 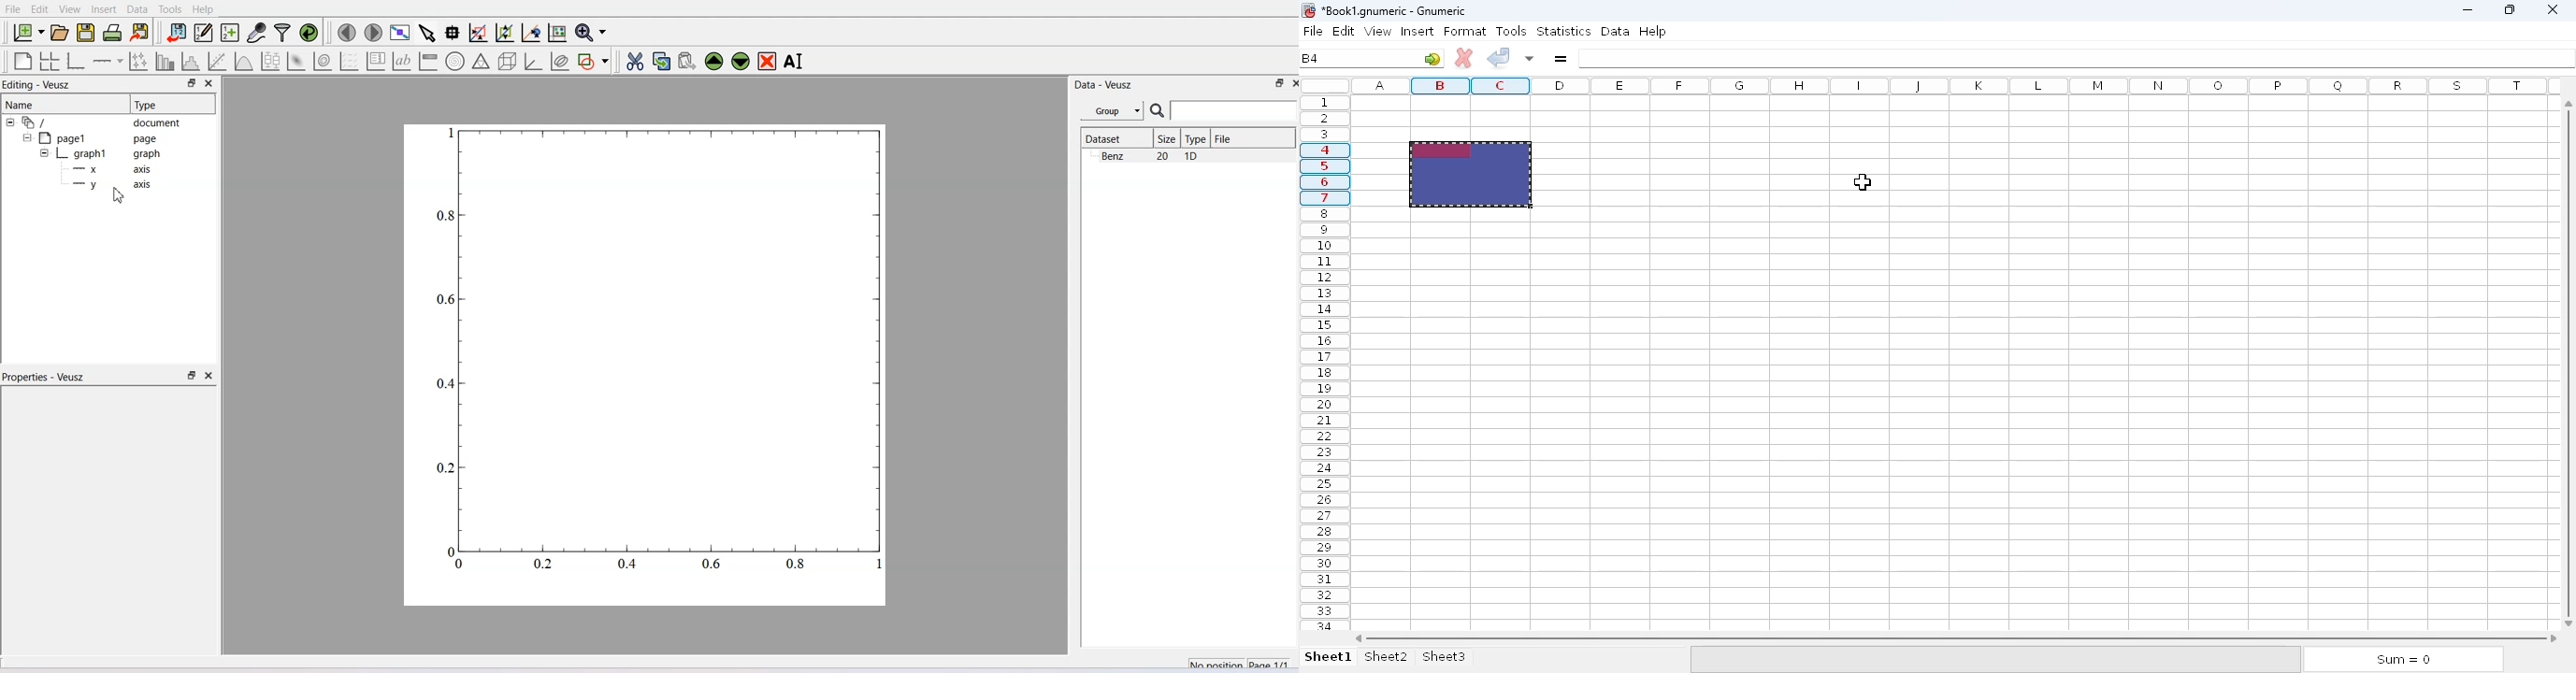 What do you see at coordinates (1282, 84) in the screenshot?
I see `Close` at bounding box center [1282, 84].